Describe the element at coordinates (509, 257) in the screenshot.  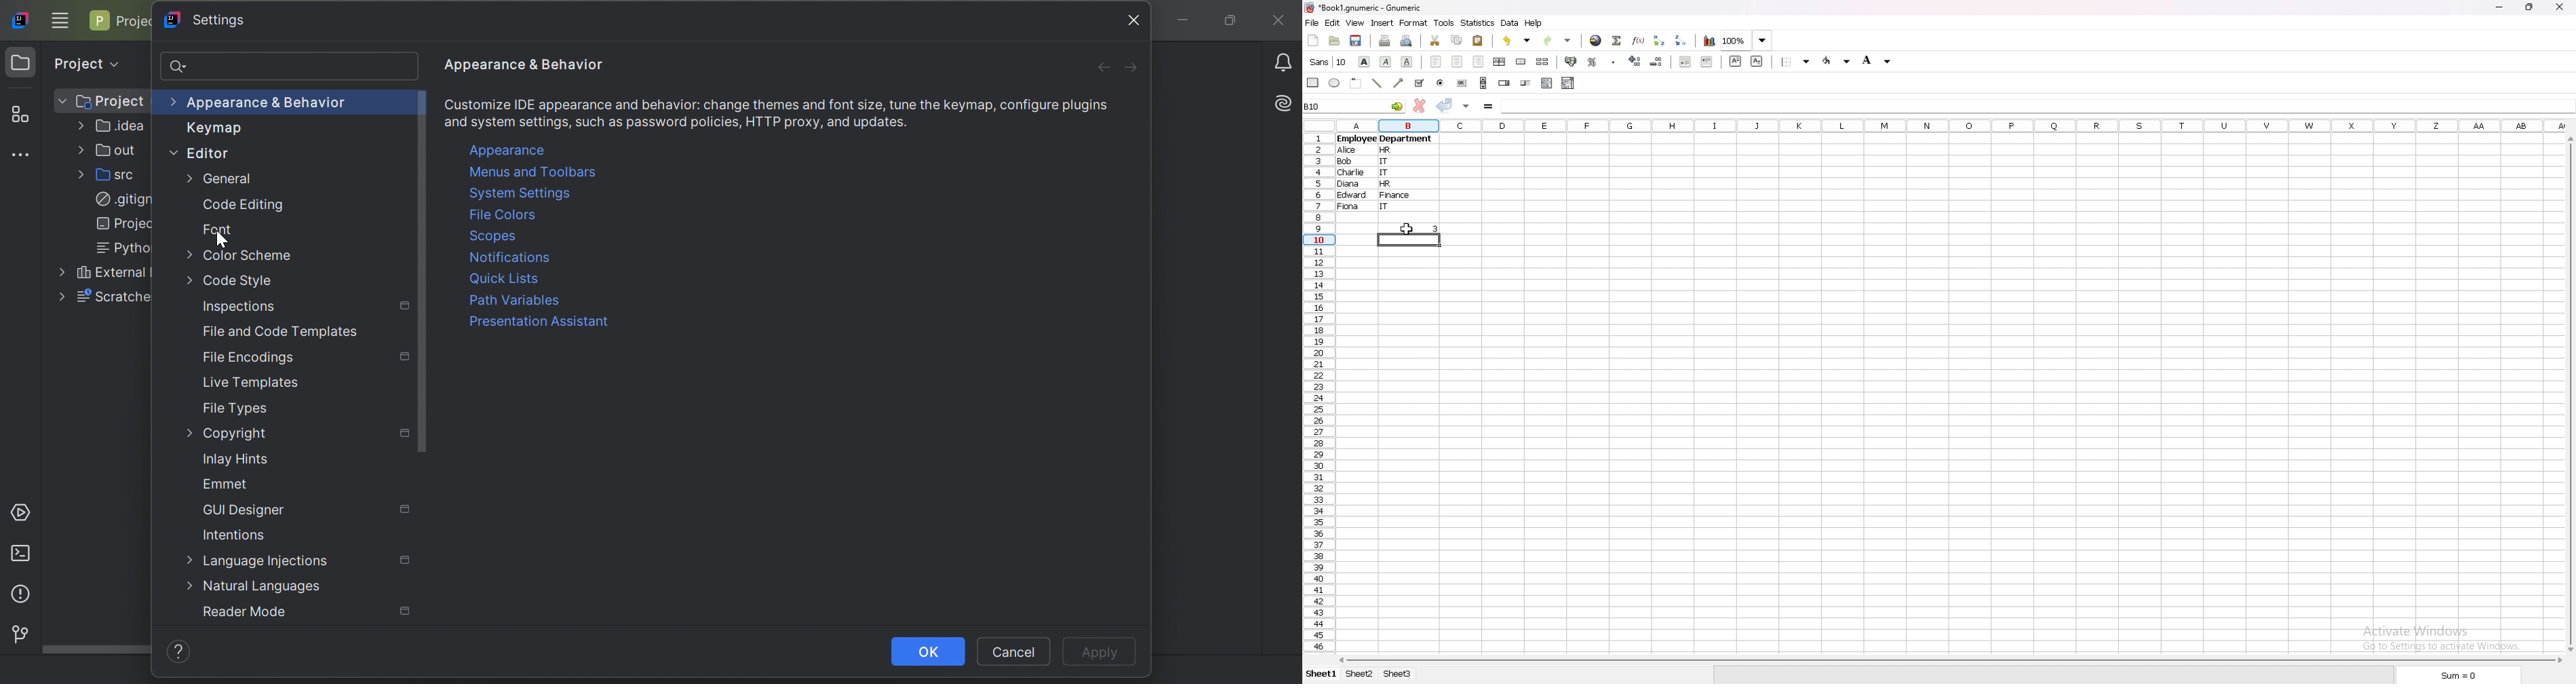
I see `Notifications` at that location.